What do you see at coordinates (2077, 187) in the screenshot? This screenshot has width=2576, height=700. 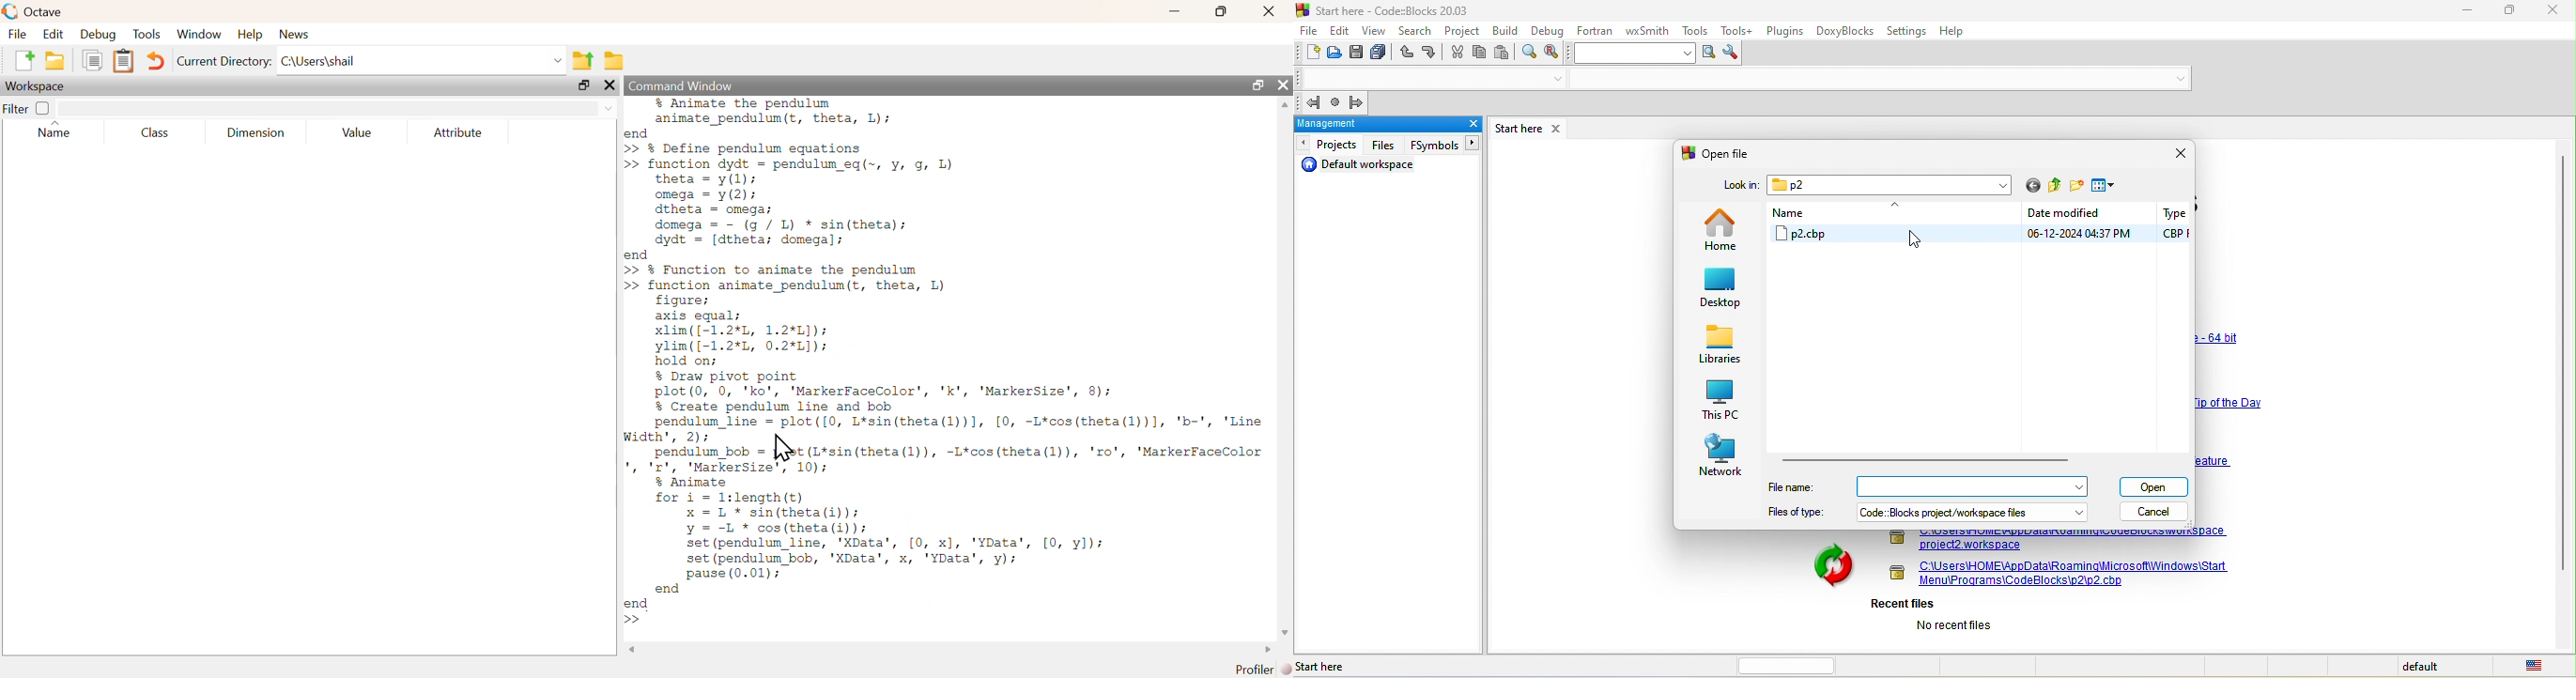 I see `create a new folder` at bounding box center [2077, 187].